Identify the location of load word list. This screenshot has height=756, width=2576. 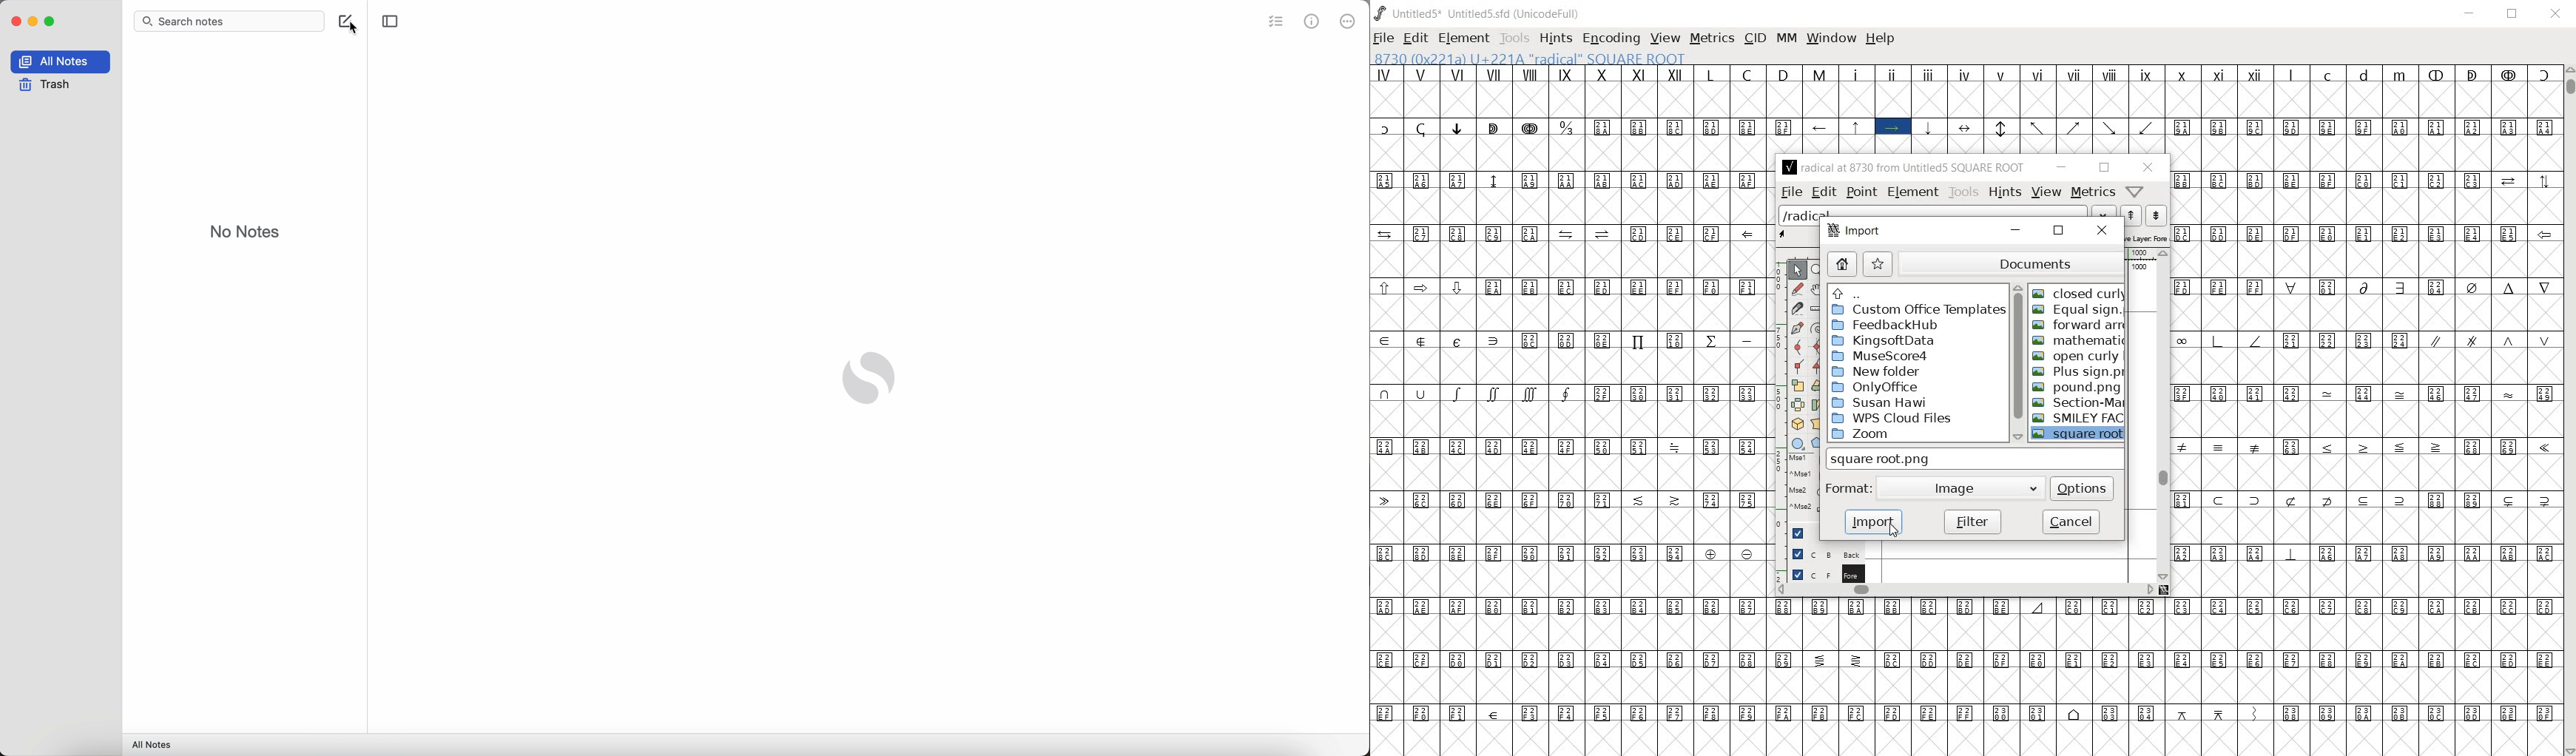
(1947, 214).